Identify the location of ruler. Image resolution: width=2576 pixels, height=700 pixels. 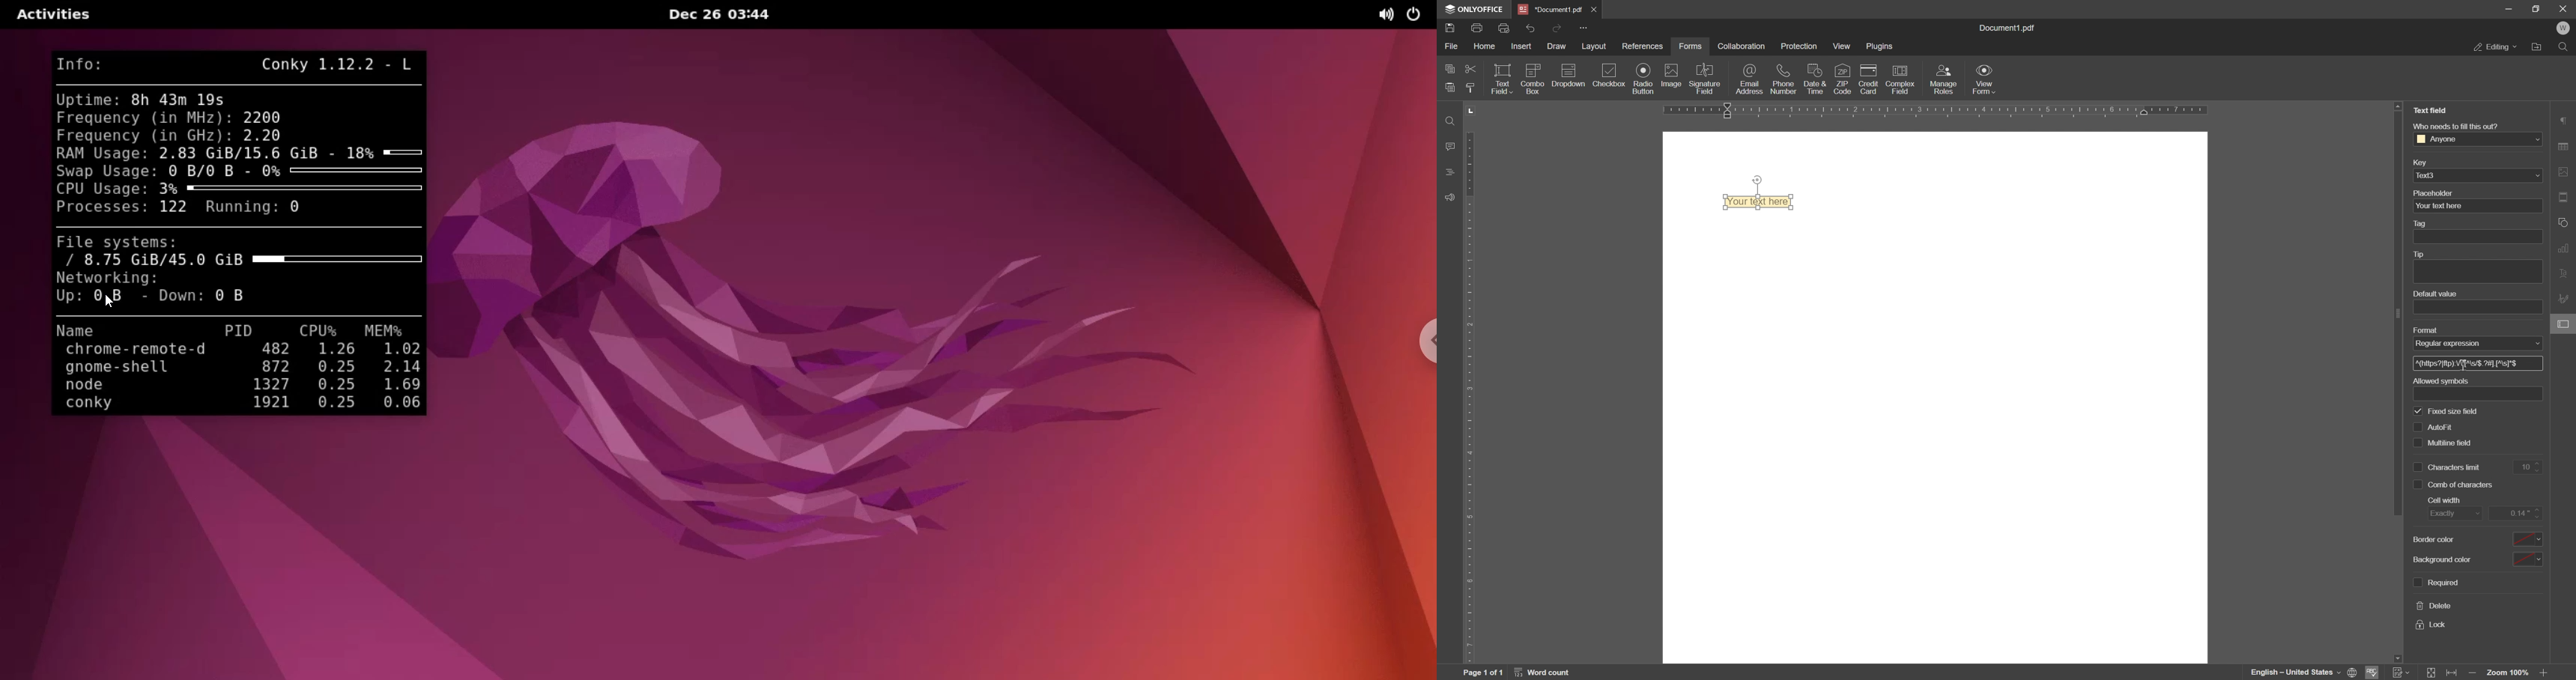
(1473, 383).